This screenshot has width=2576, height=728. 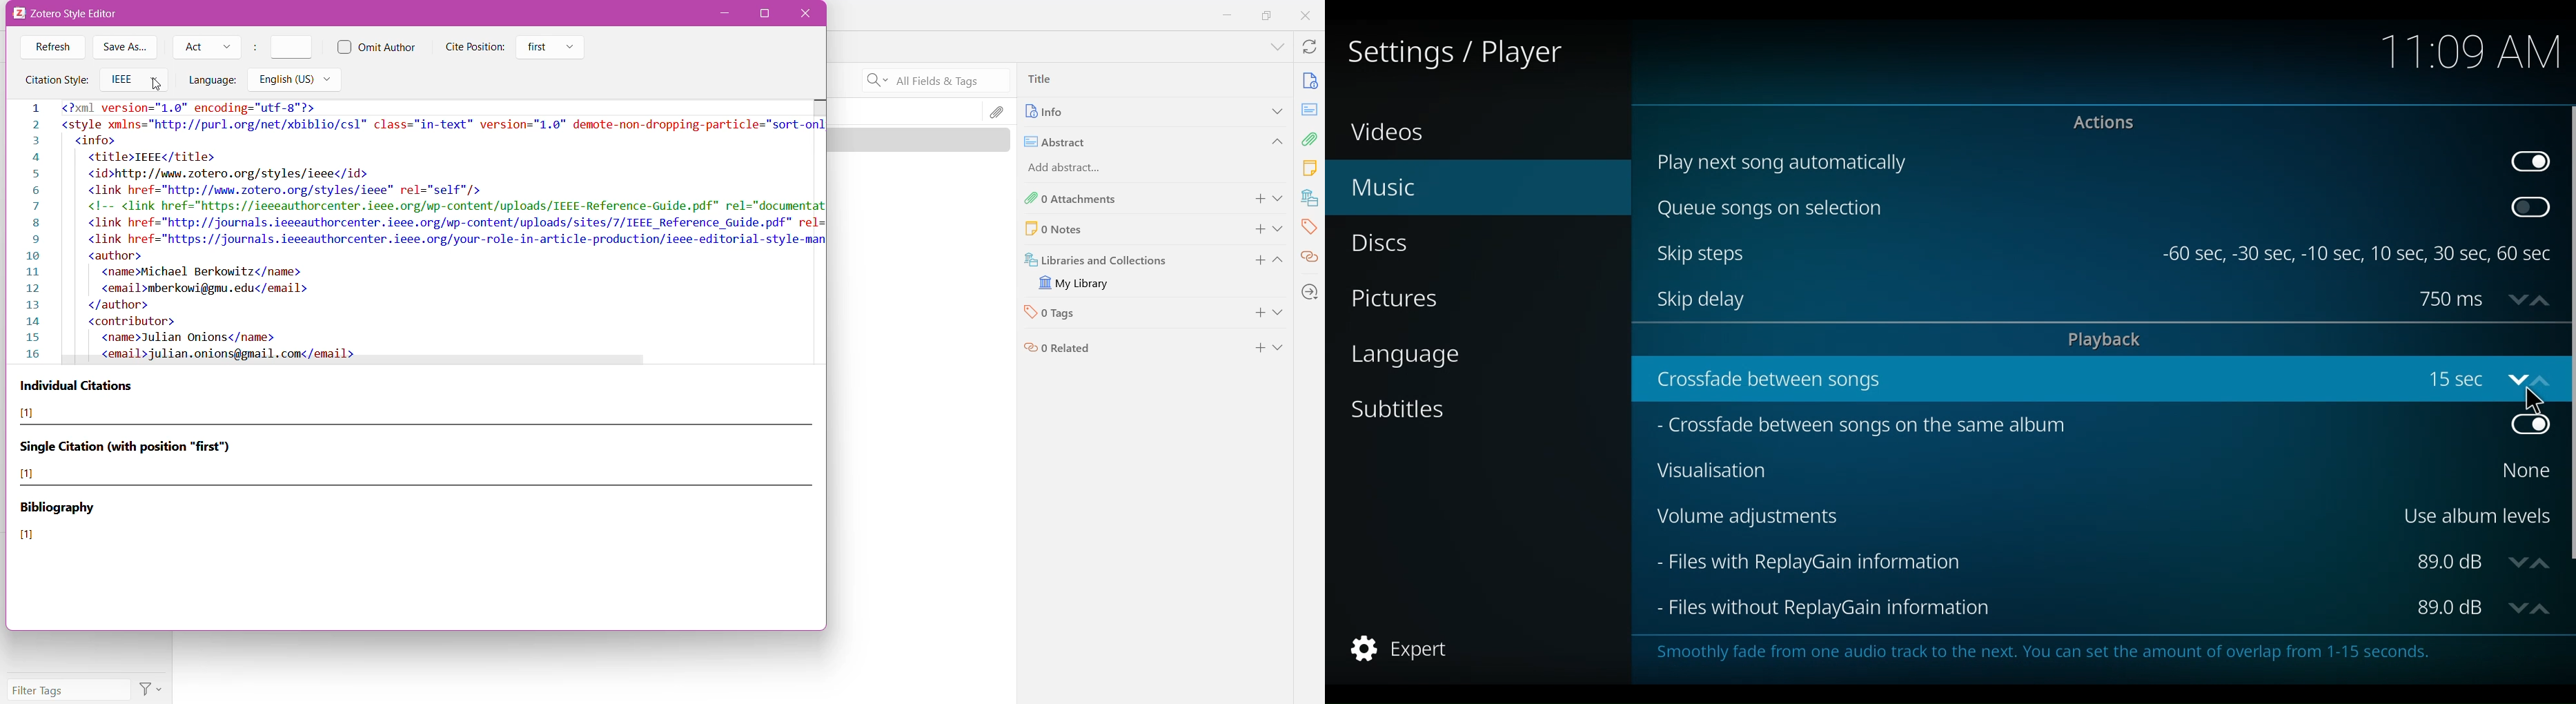 I want to click on Use album levels, so click(x=2476, y=514).